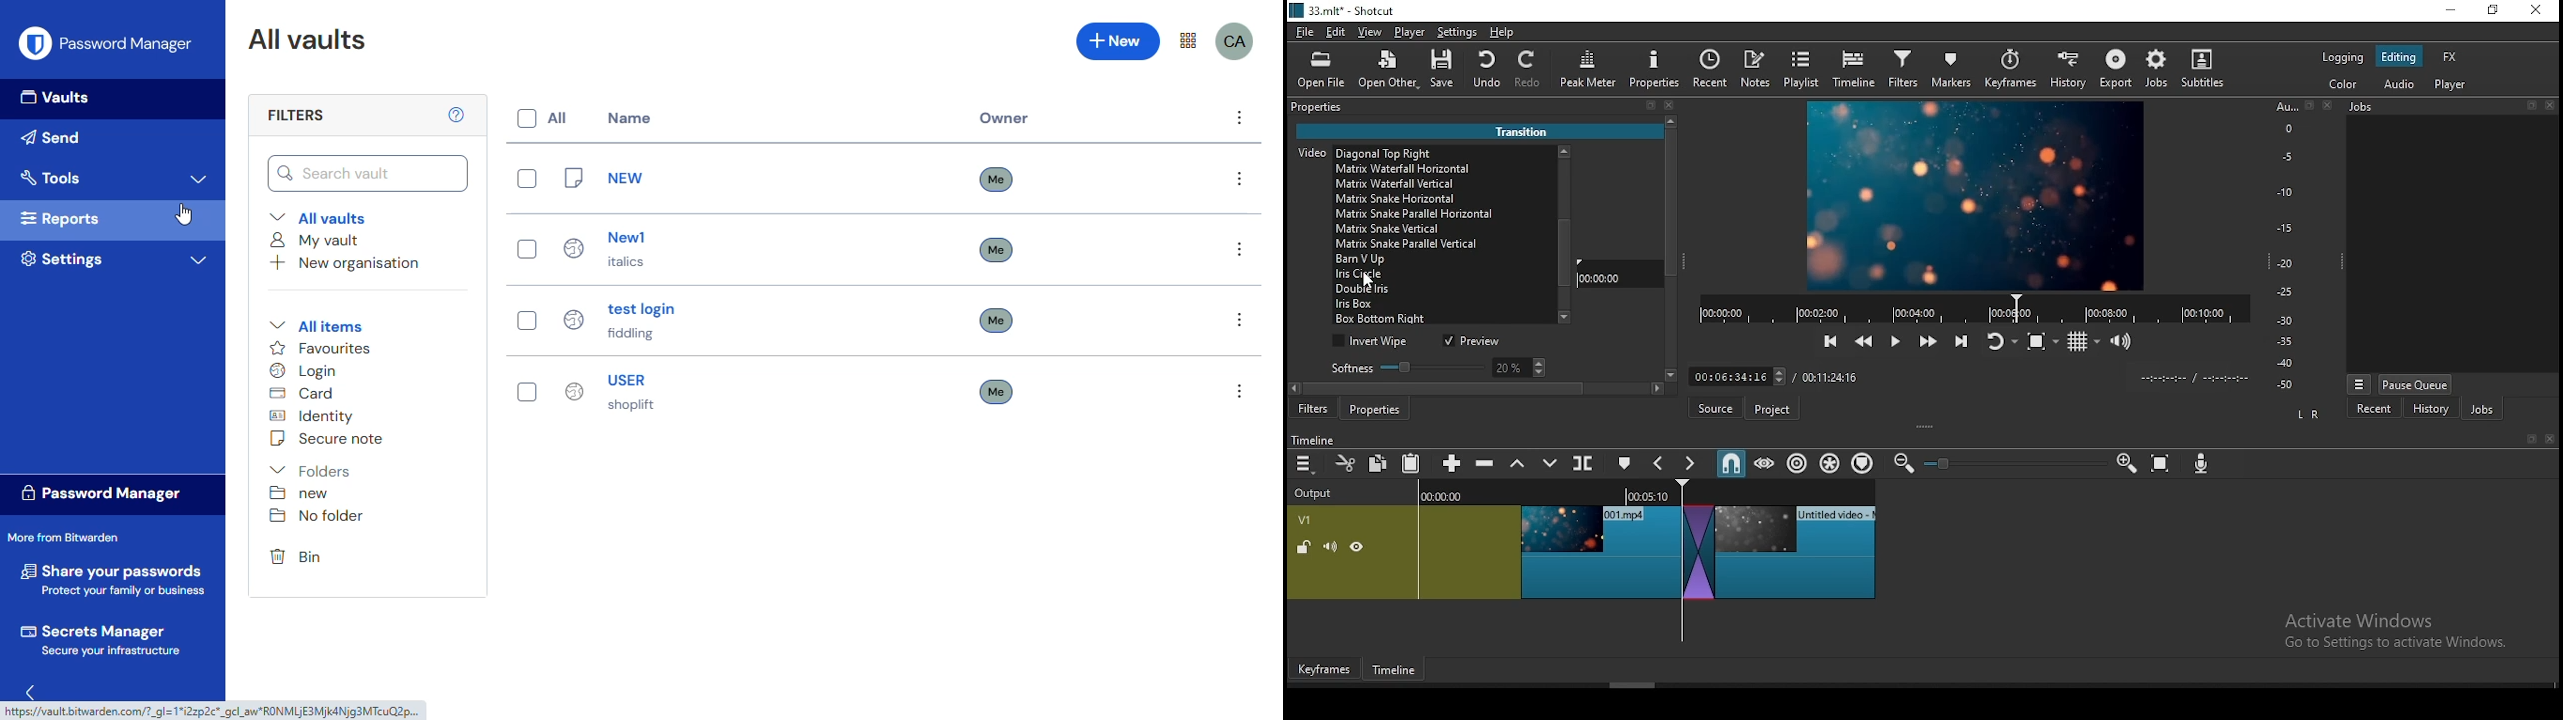 The width and height of the screenshot is (2576, 728). I want to click on markers, so click(1953, 72).